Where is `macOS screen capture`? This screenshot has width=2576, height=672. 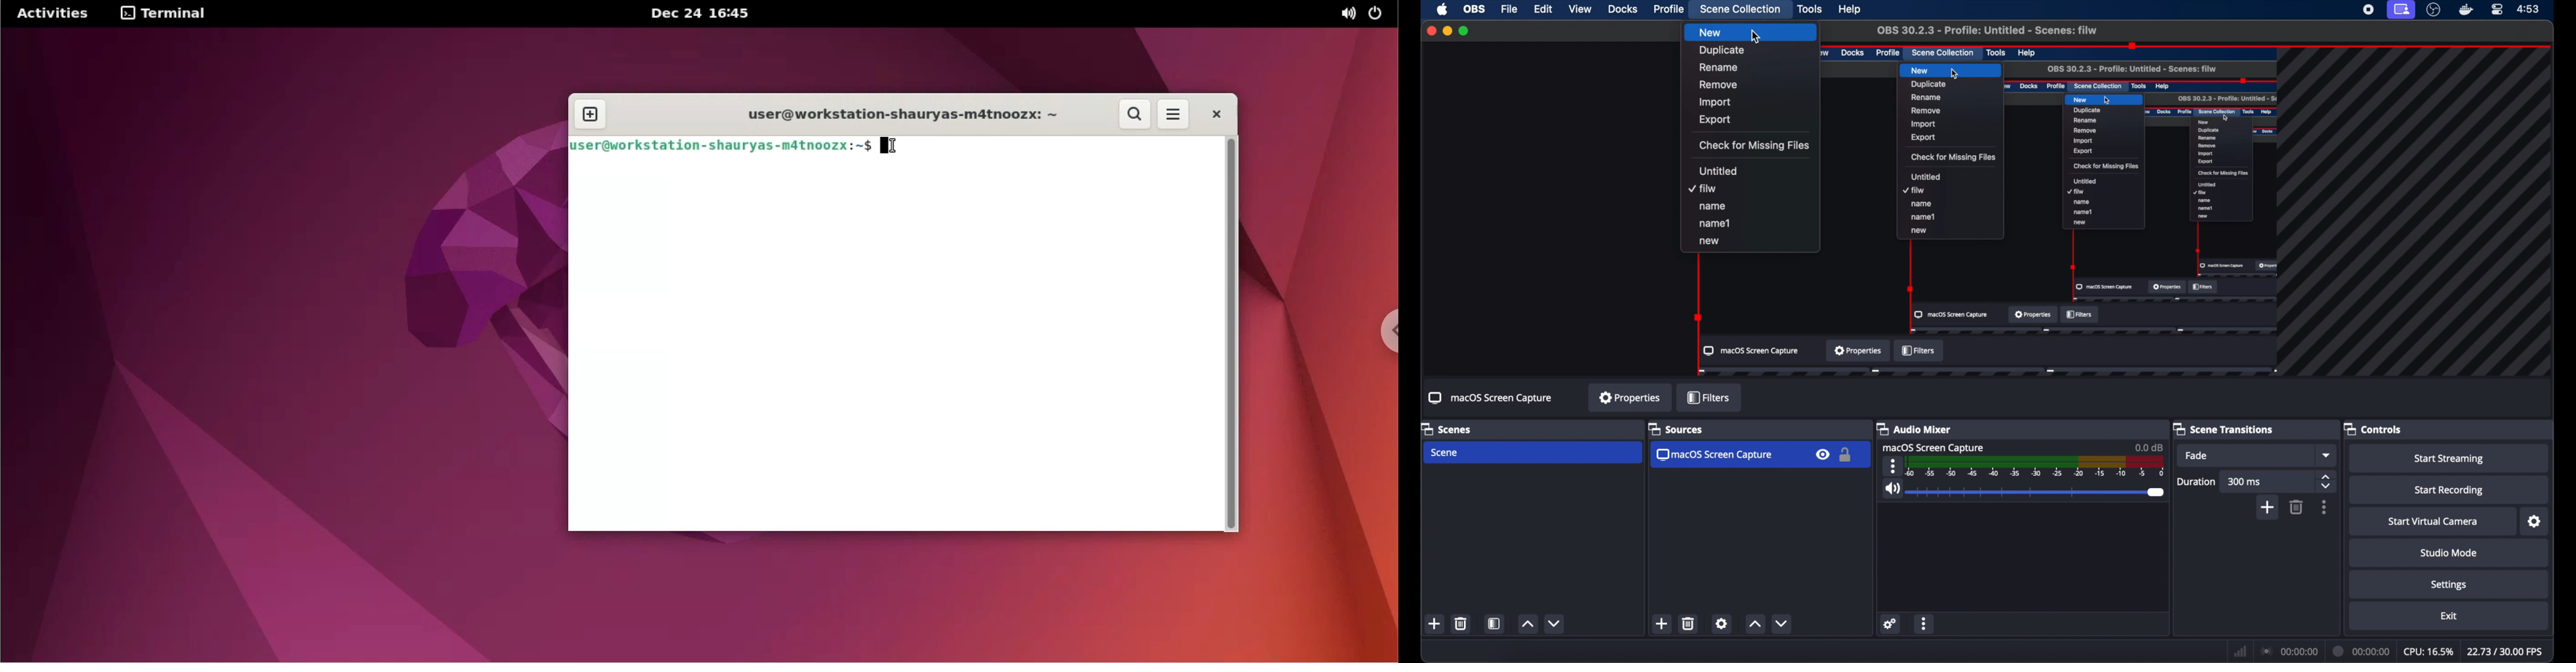 macOS screen capture is located at coordinates (1935, 448).